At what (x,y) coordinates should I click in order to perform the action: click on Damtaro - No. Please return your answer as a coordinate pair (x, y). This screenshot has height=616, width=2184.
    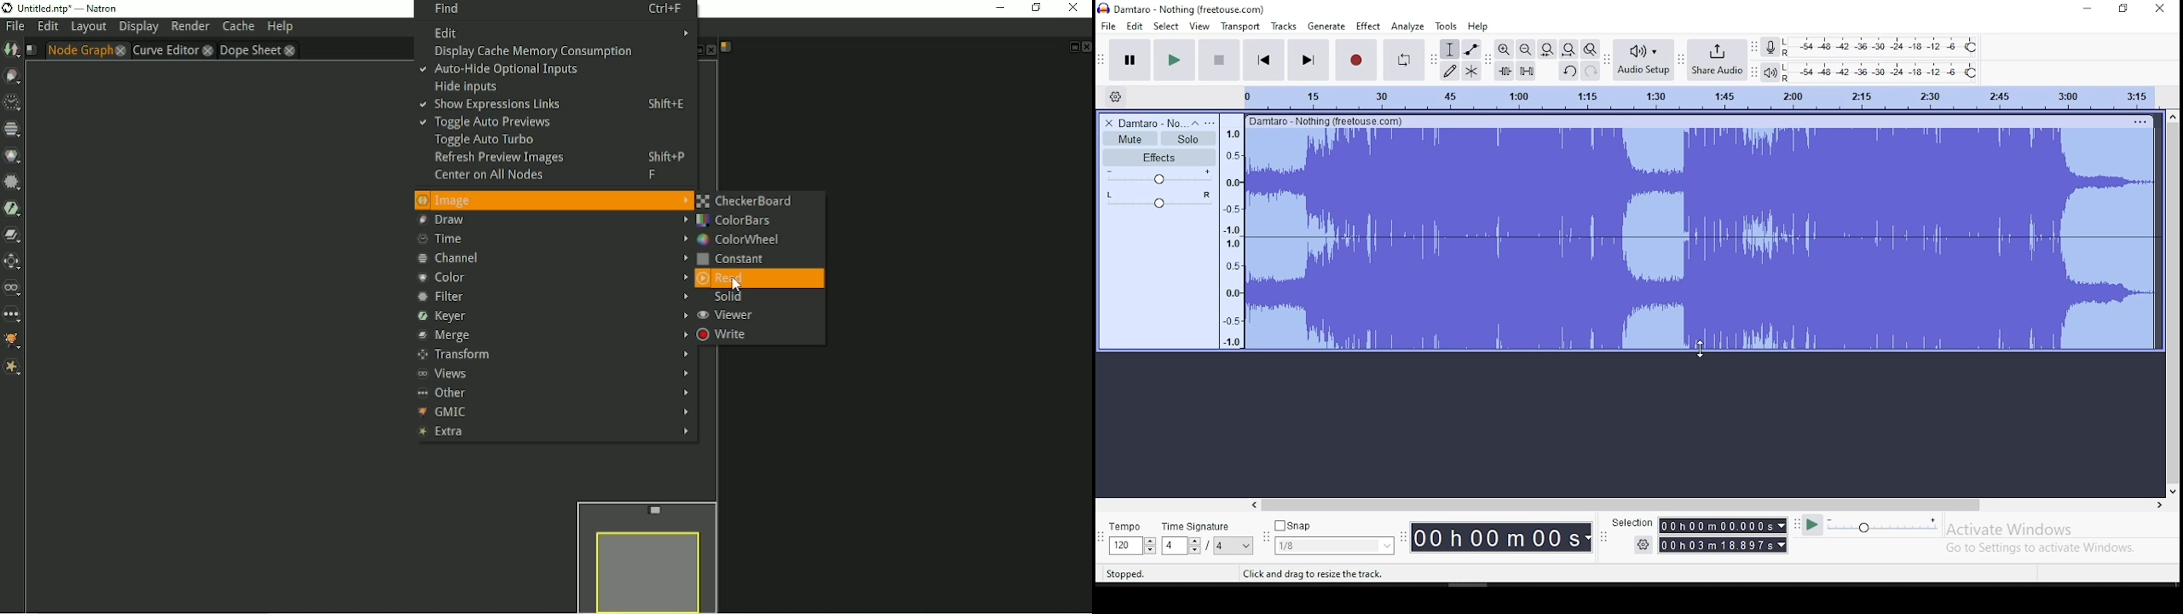
    Looking at the image, I should click on (1153, 122).